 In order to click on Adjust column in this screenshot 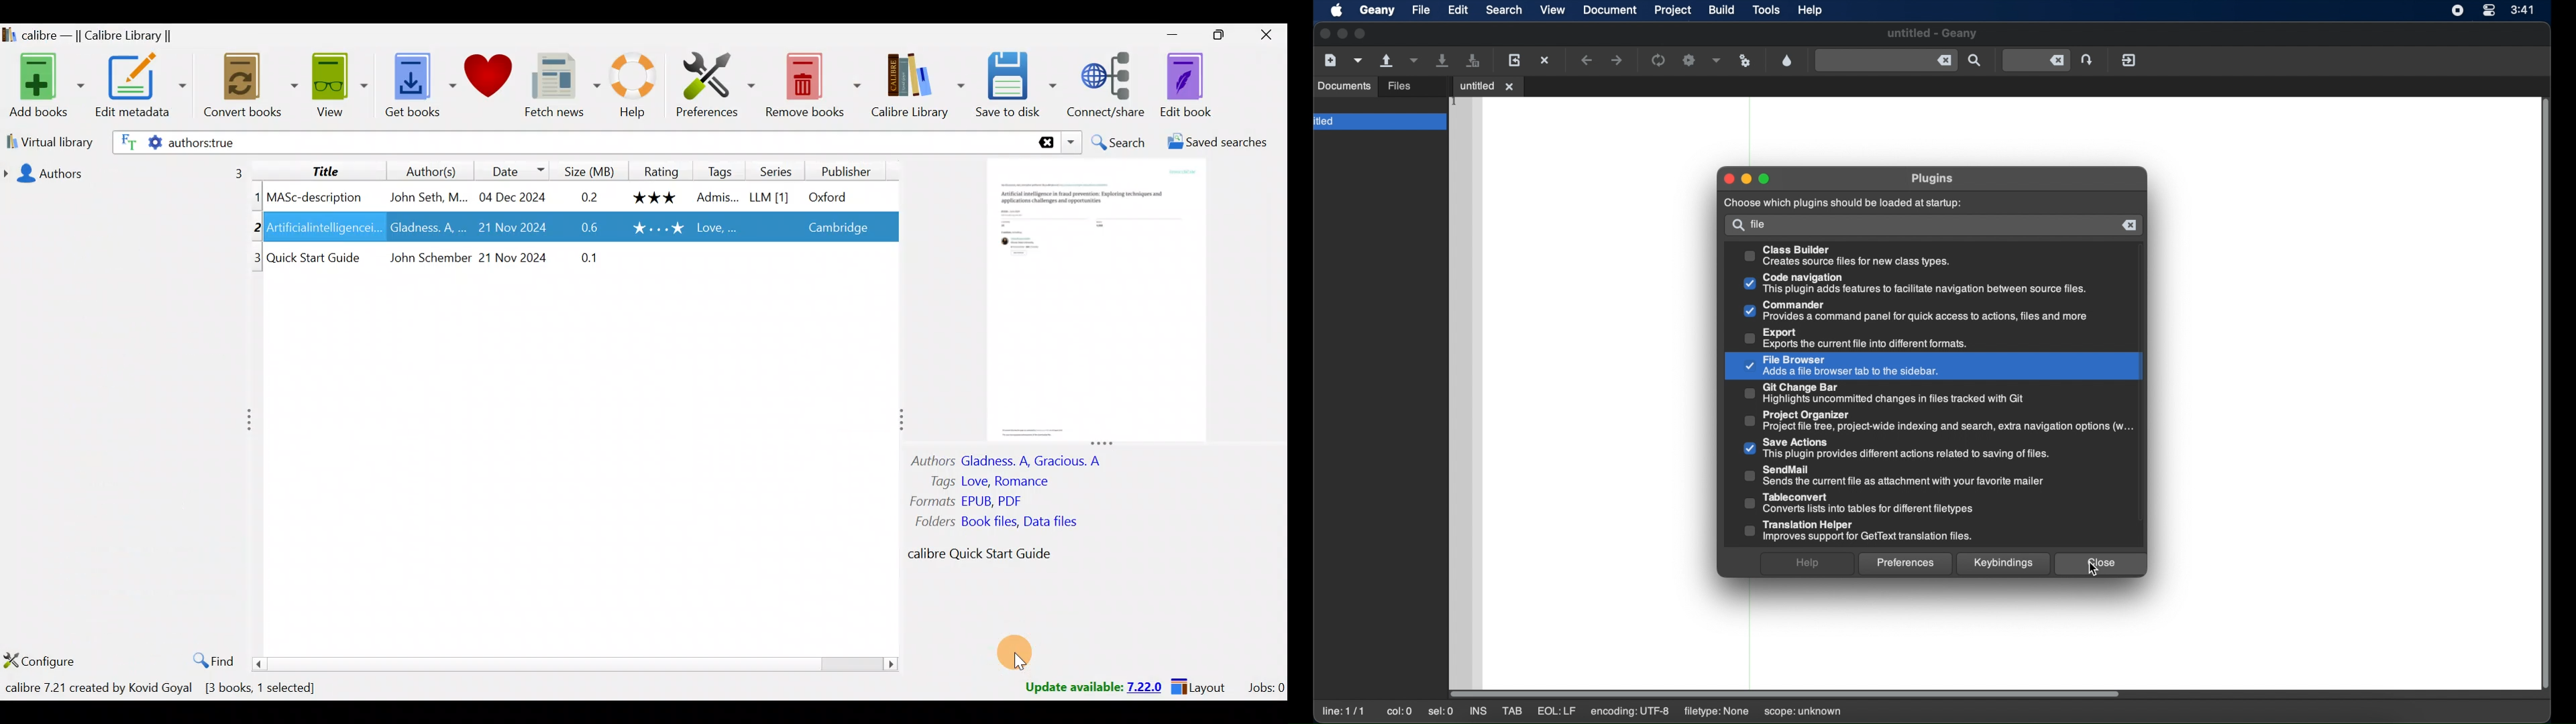, I will do `click(254, 420)`.